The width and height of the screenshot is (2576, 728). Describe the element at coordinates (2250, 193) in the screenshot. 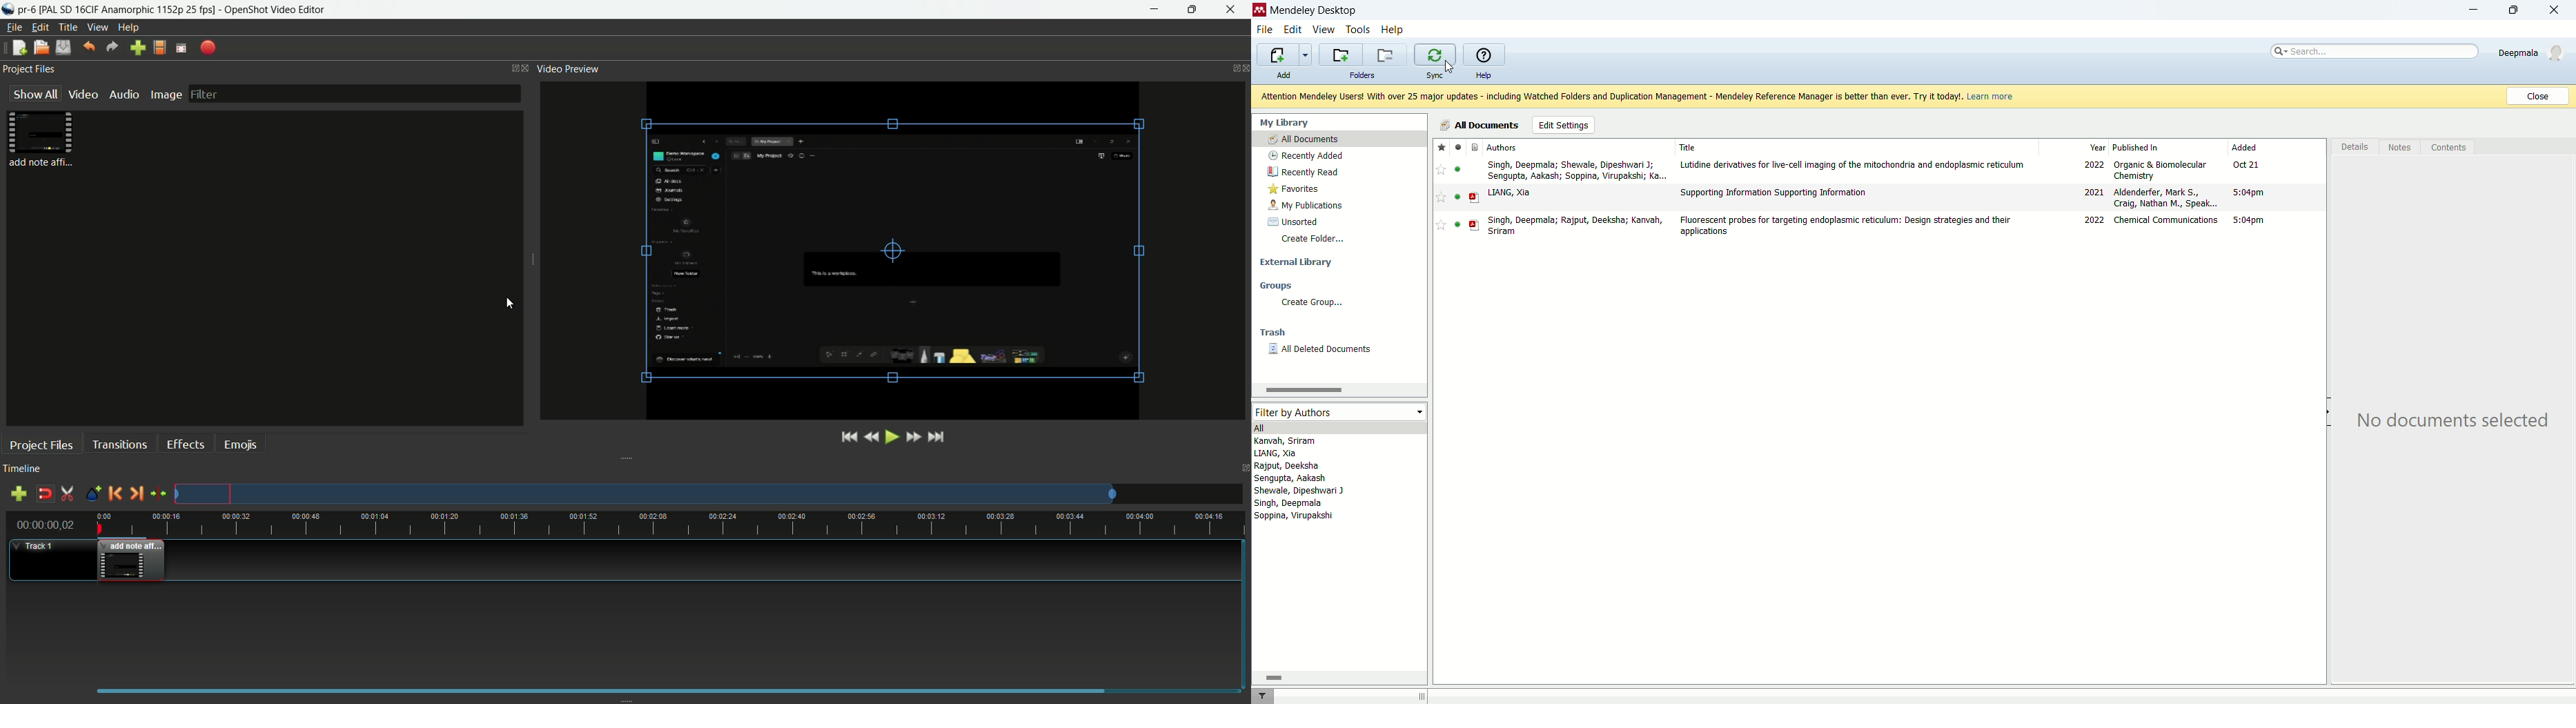

I see `5:04pm` at that location.